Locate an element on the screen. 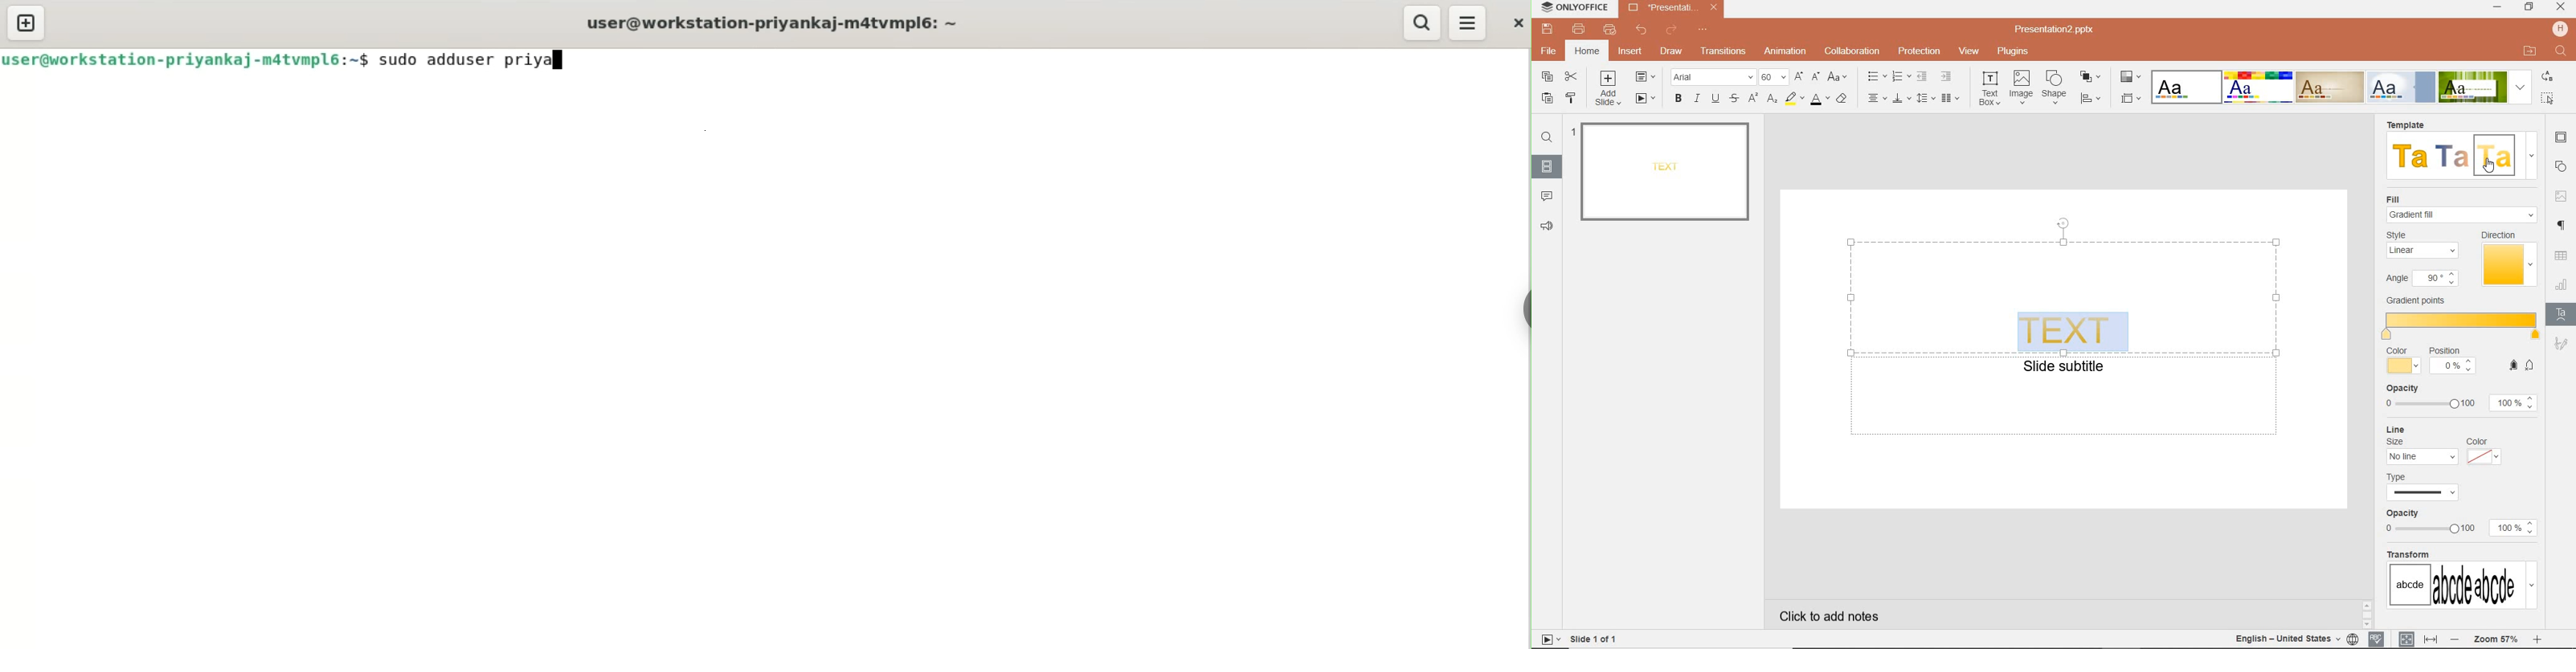  TET ART is located at coordinates (2561, 313).